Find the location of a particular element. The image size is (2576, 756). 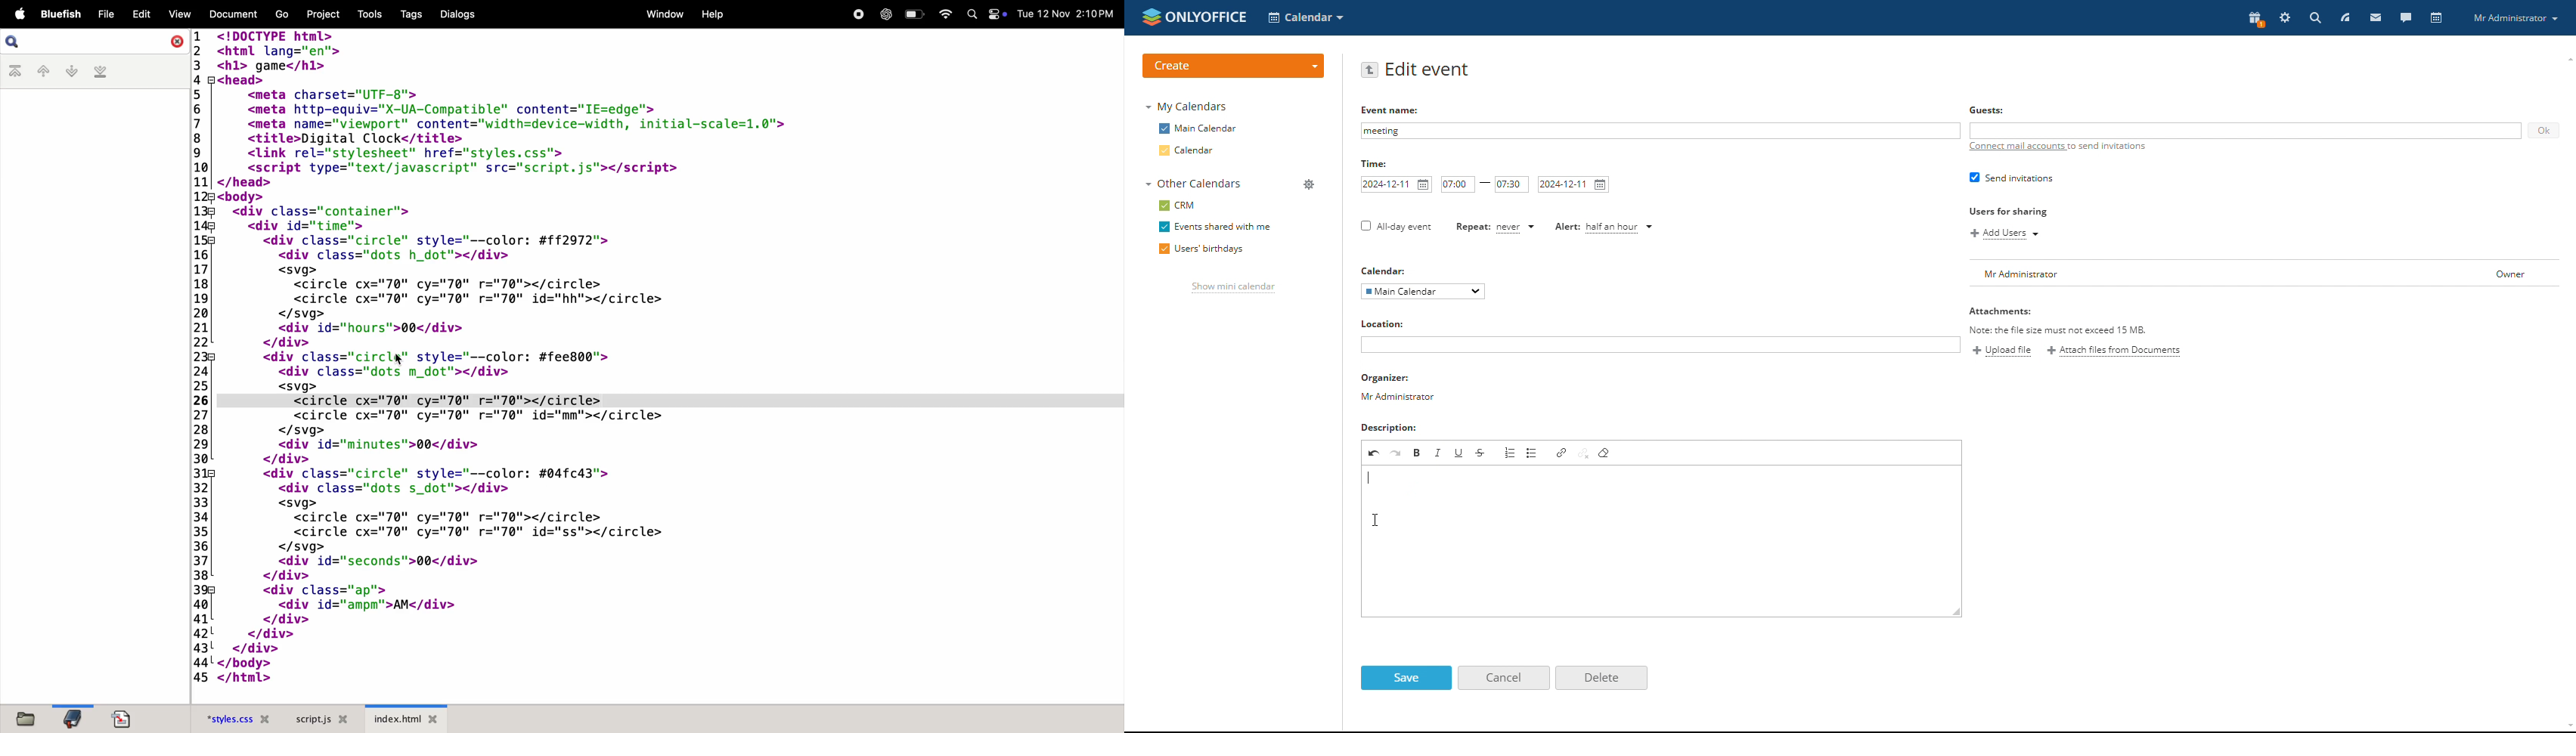

main calendar is located at coordinates (1198, 128).